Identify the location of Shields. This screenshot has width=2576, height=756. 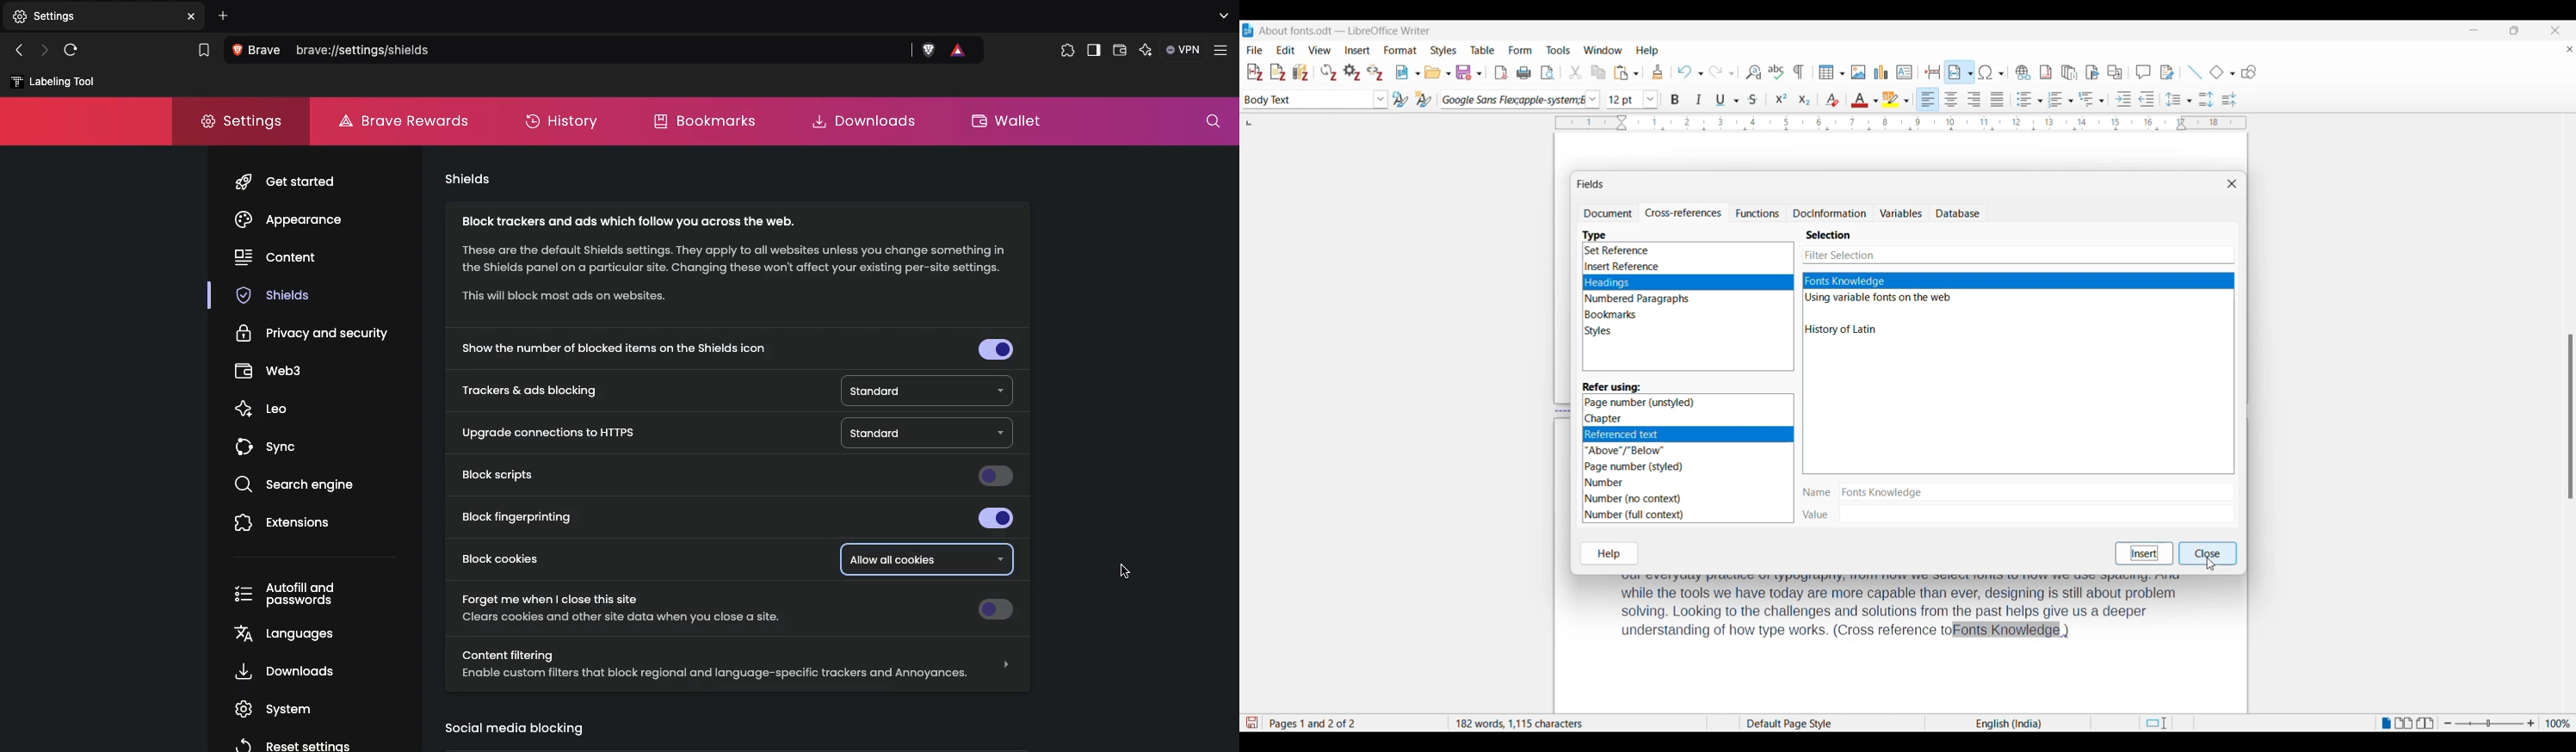
(467, 180).